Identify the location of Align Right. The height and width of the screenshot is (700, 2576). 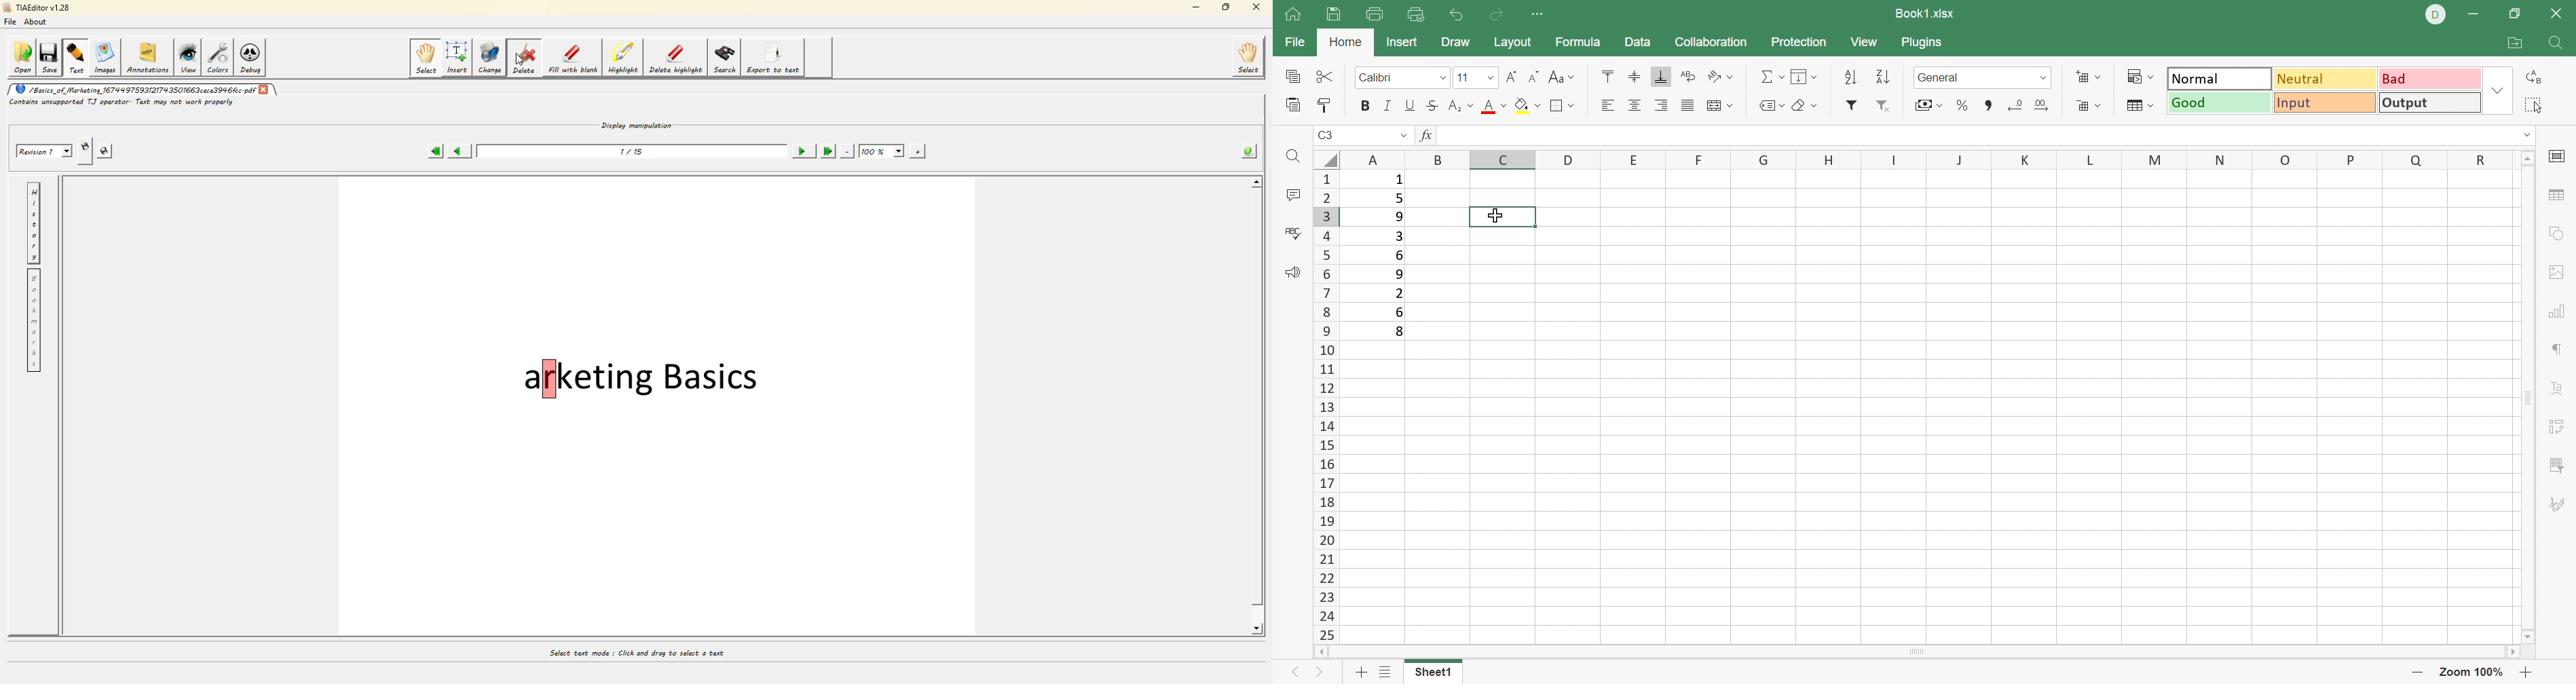
(1662, 104).